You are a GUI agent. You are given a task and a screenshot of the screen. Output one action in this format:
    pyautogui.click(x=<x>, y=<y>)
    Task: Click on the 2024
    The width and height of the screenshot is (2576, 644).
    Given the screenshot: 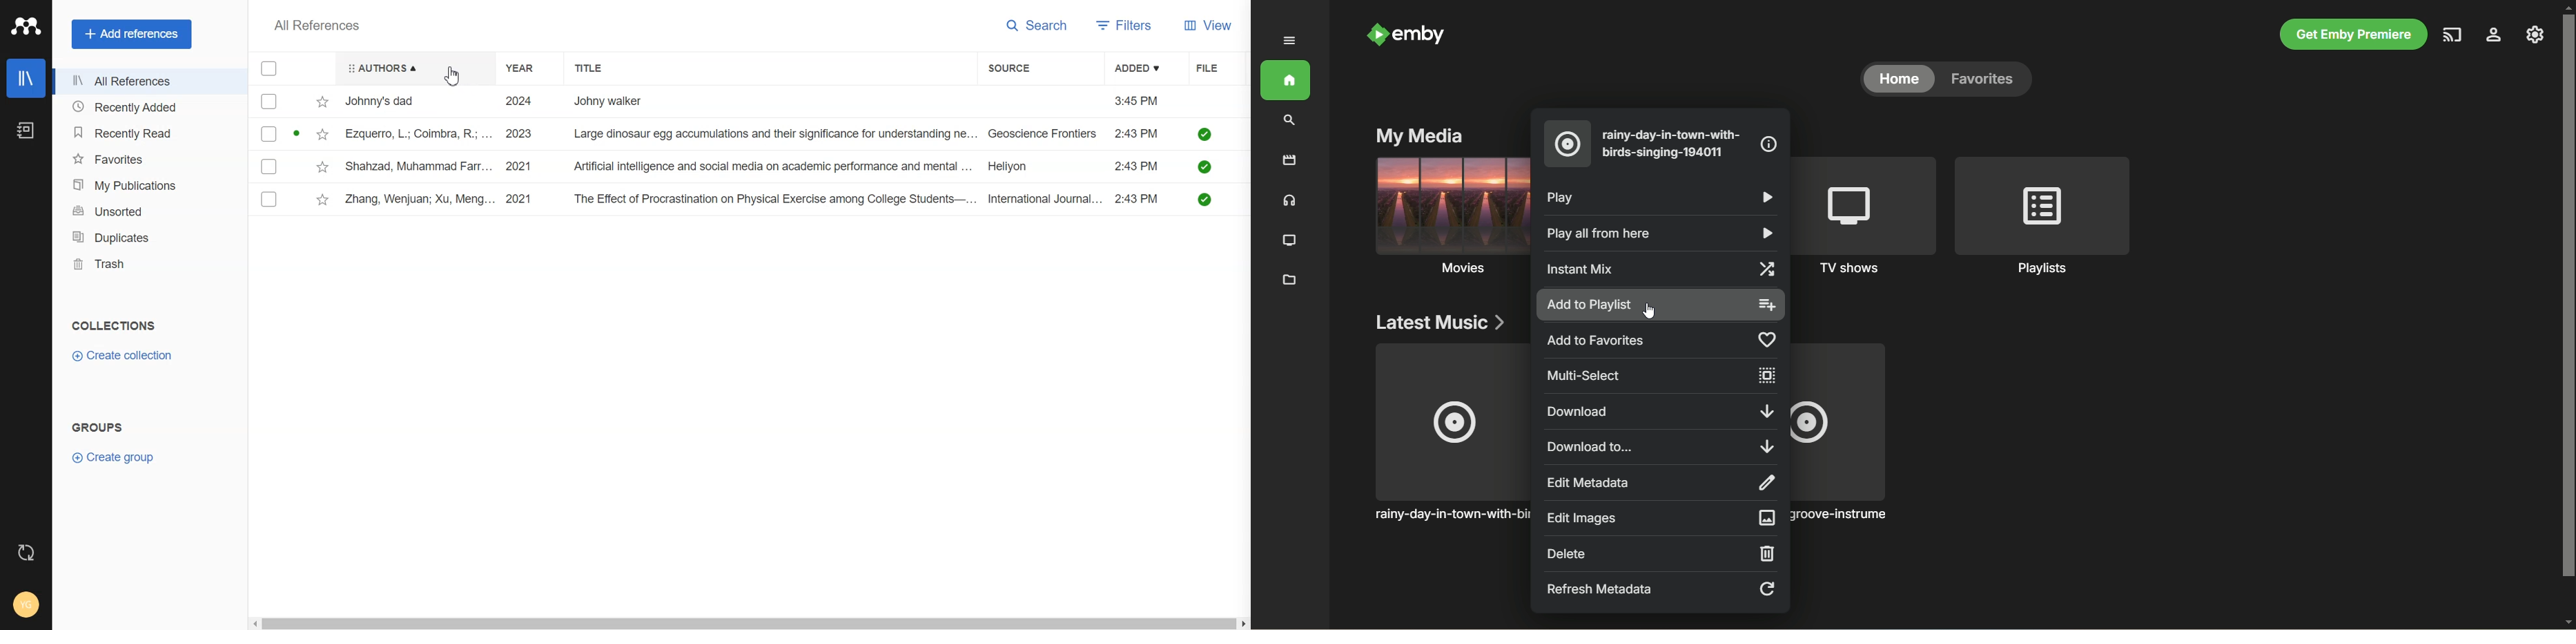 What is the action you would take?
    pyautogui.click(x=517, y=100)
    